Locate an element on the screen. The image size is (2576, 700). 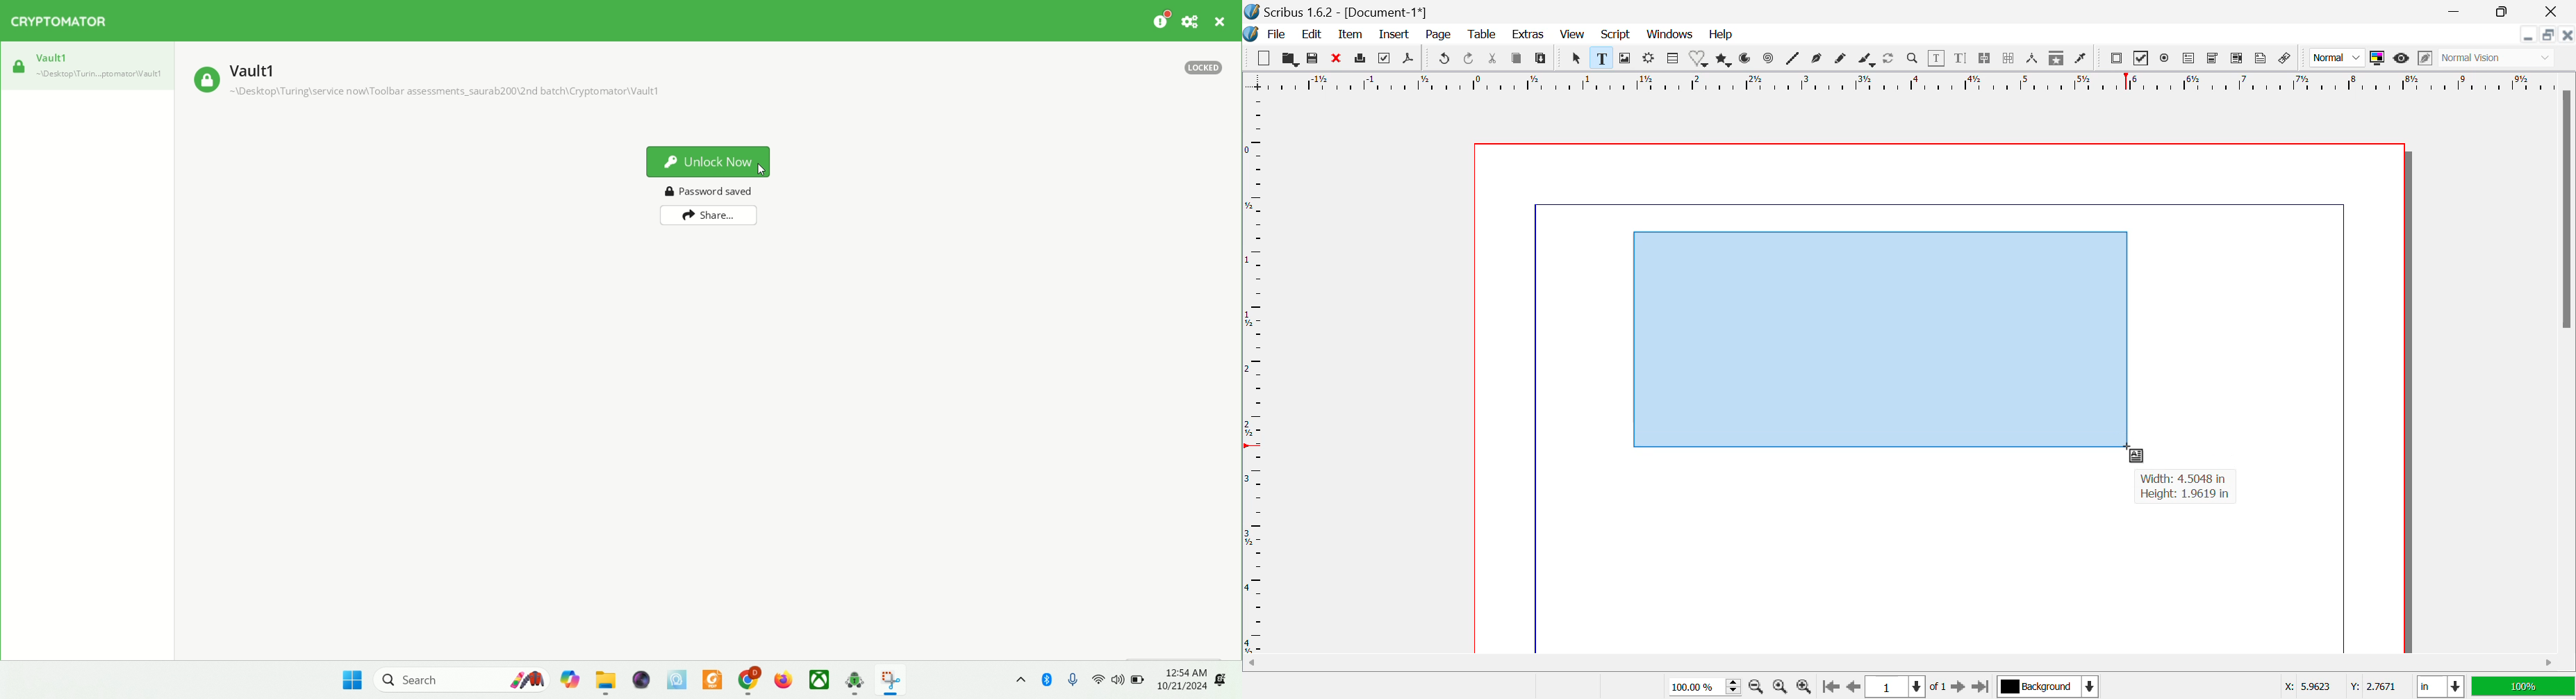
Link annotation is located at coordinates (2288, 59).